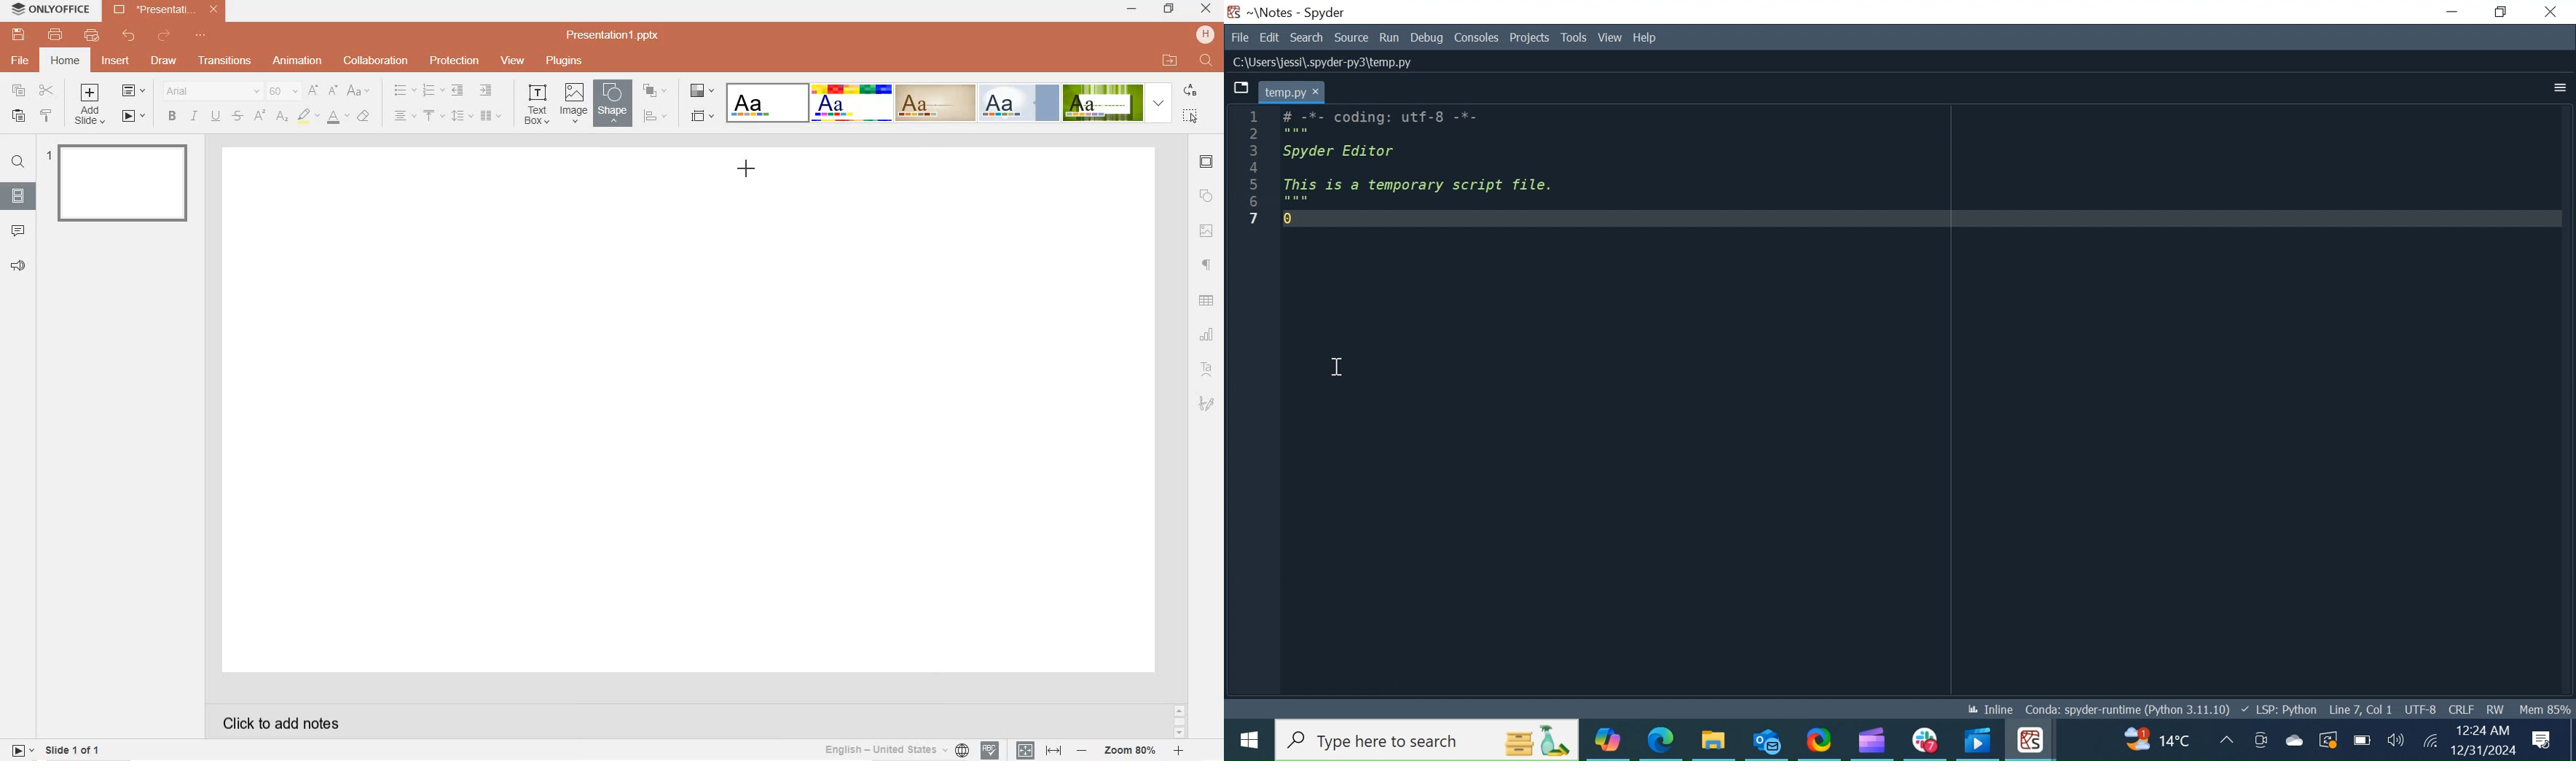 This screenshot has height=784, width=2576. What do you see at coordinates (1325, 12) in the screenshot?
I see `Spyder` at bounding box center [1325, 12].